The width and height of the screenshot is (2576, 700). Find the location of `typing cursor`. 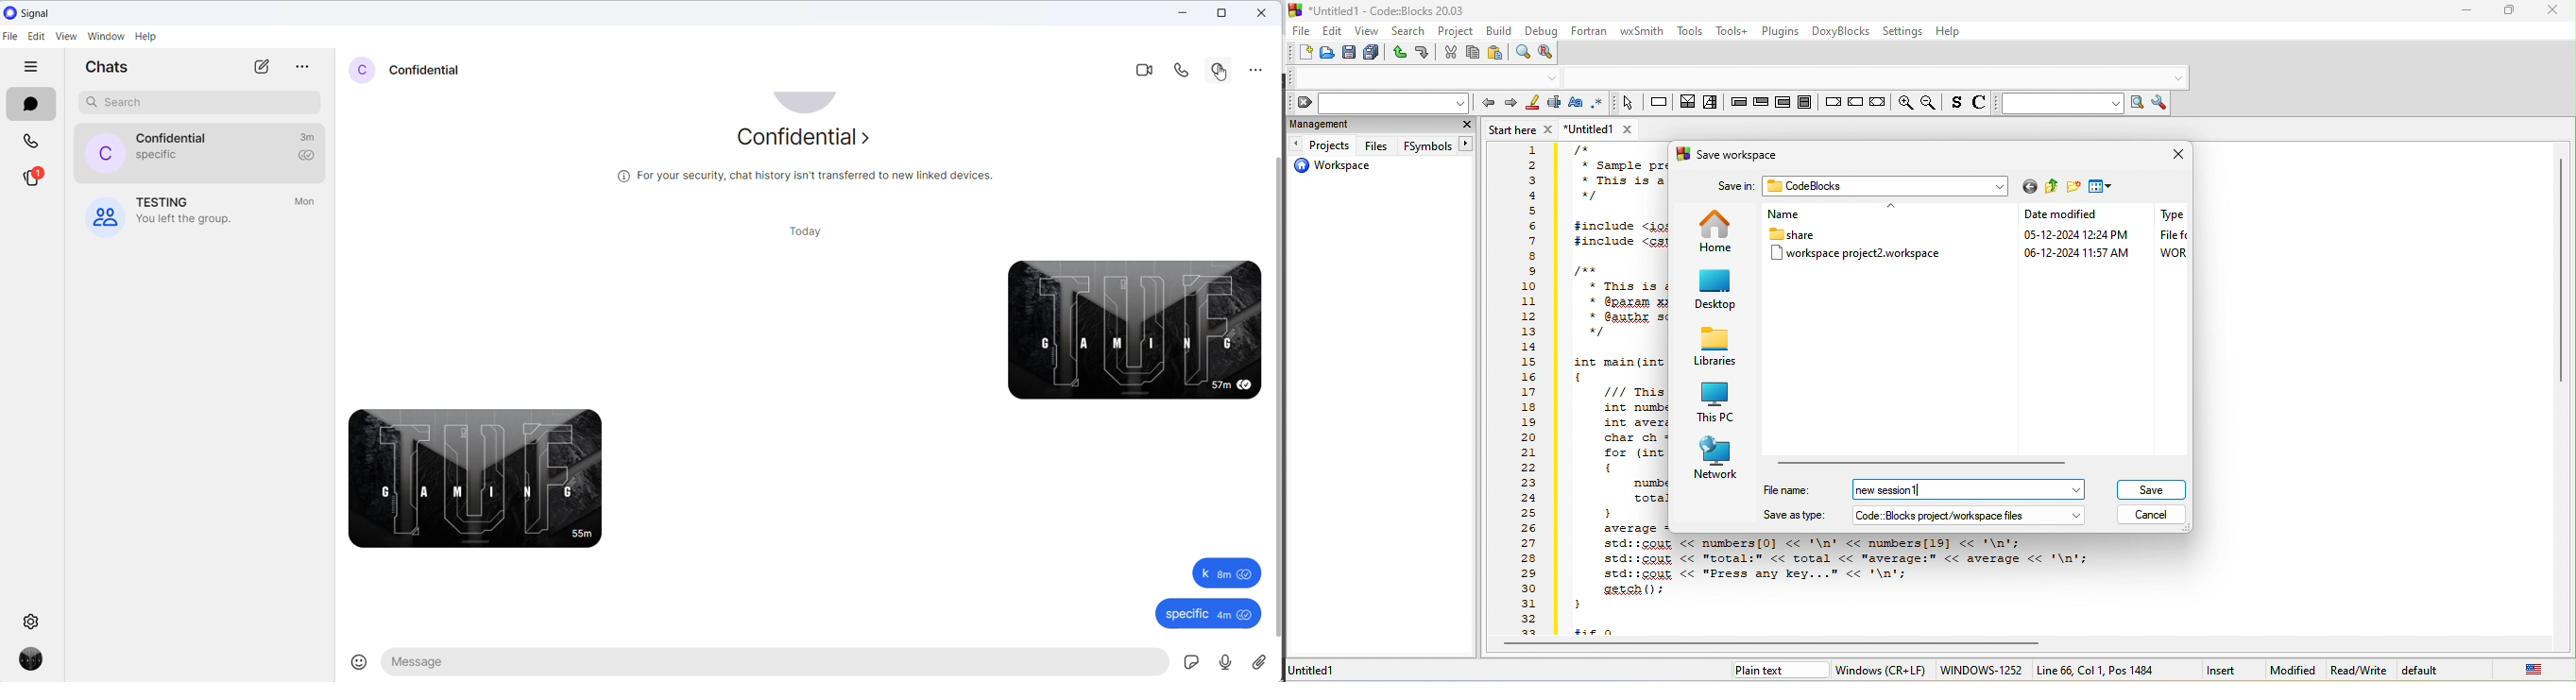

typing cursor is located at coordinates (1920, 491).